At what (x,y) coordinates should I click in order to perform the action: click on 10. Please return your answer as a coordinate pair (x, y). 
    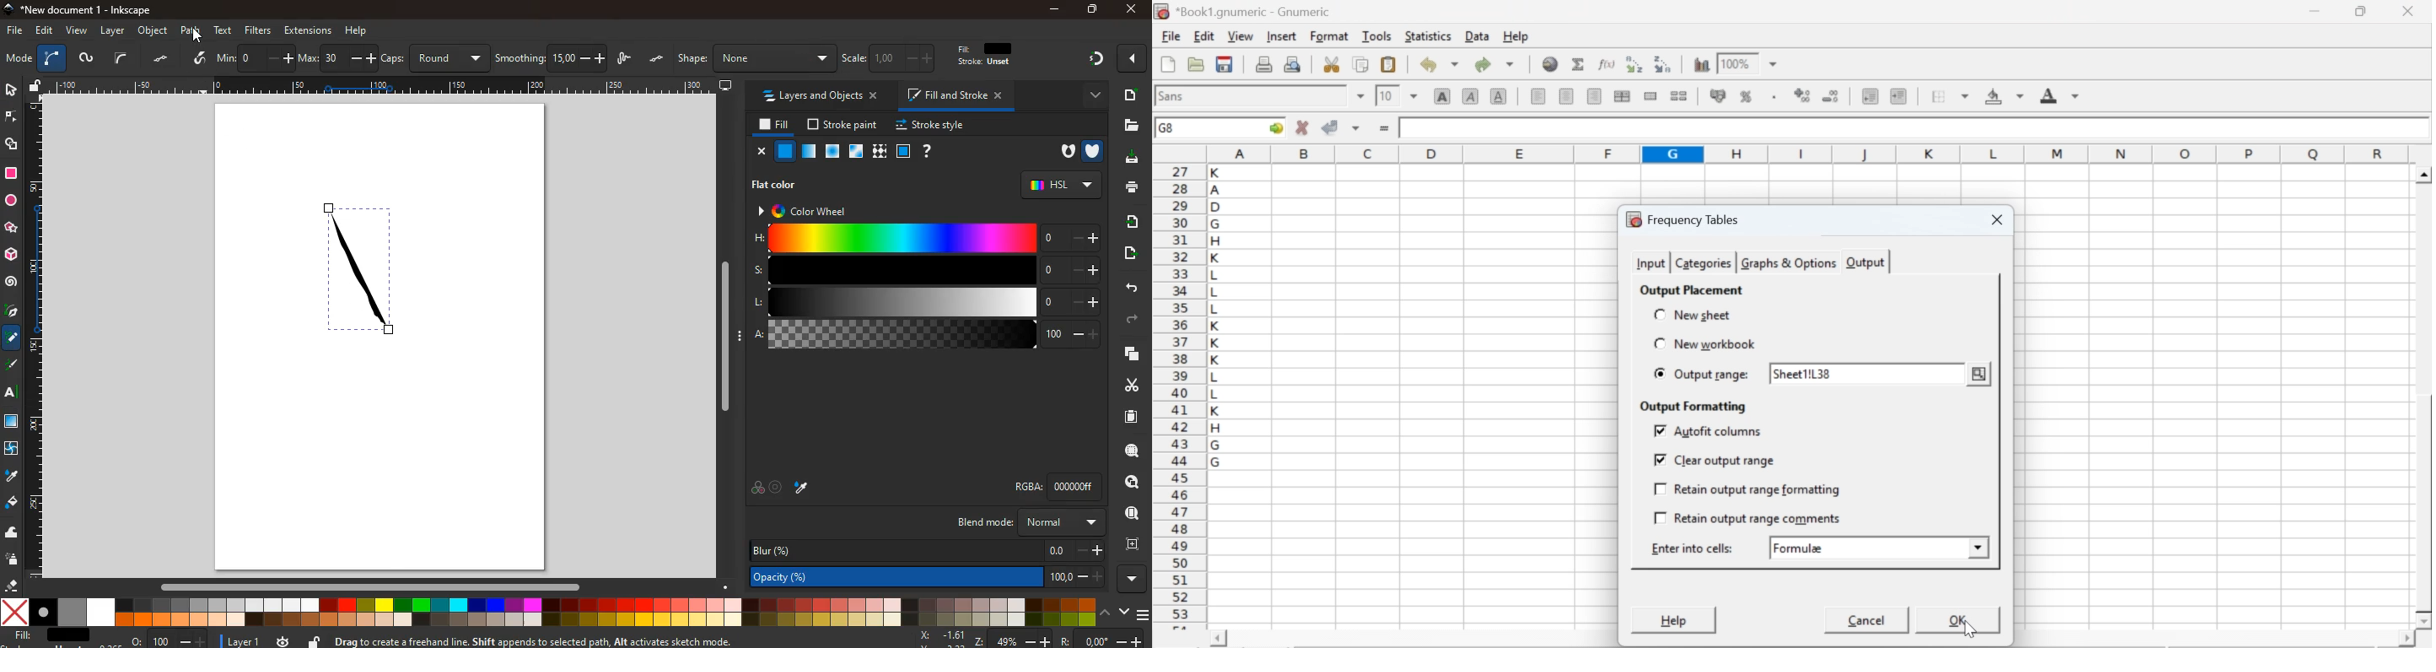
    Looking at the image, I should click on (1387, 96).